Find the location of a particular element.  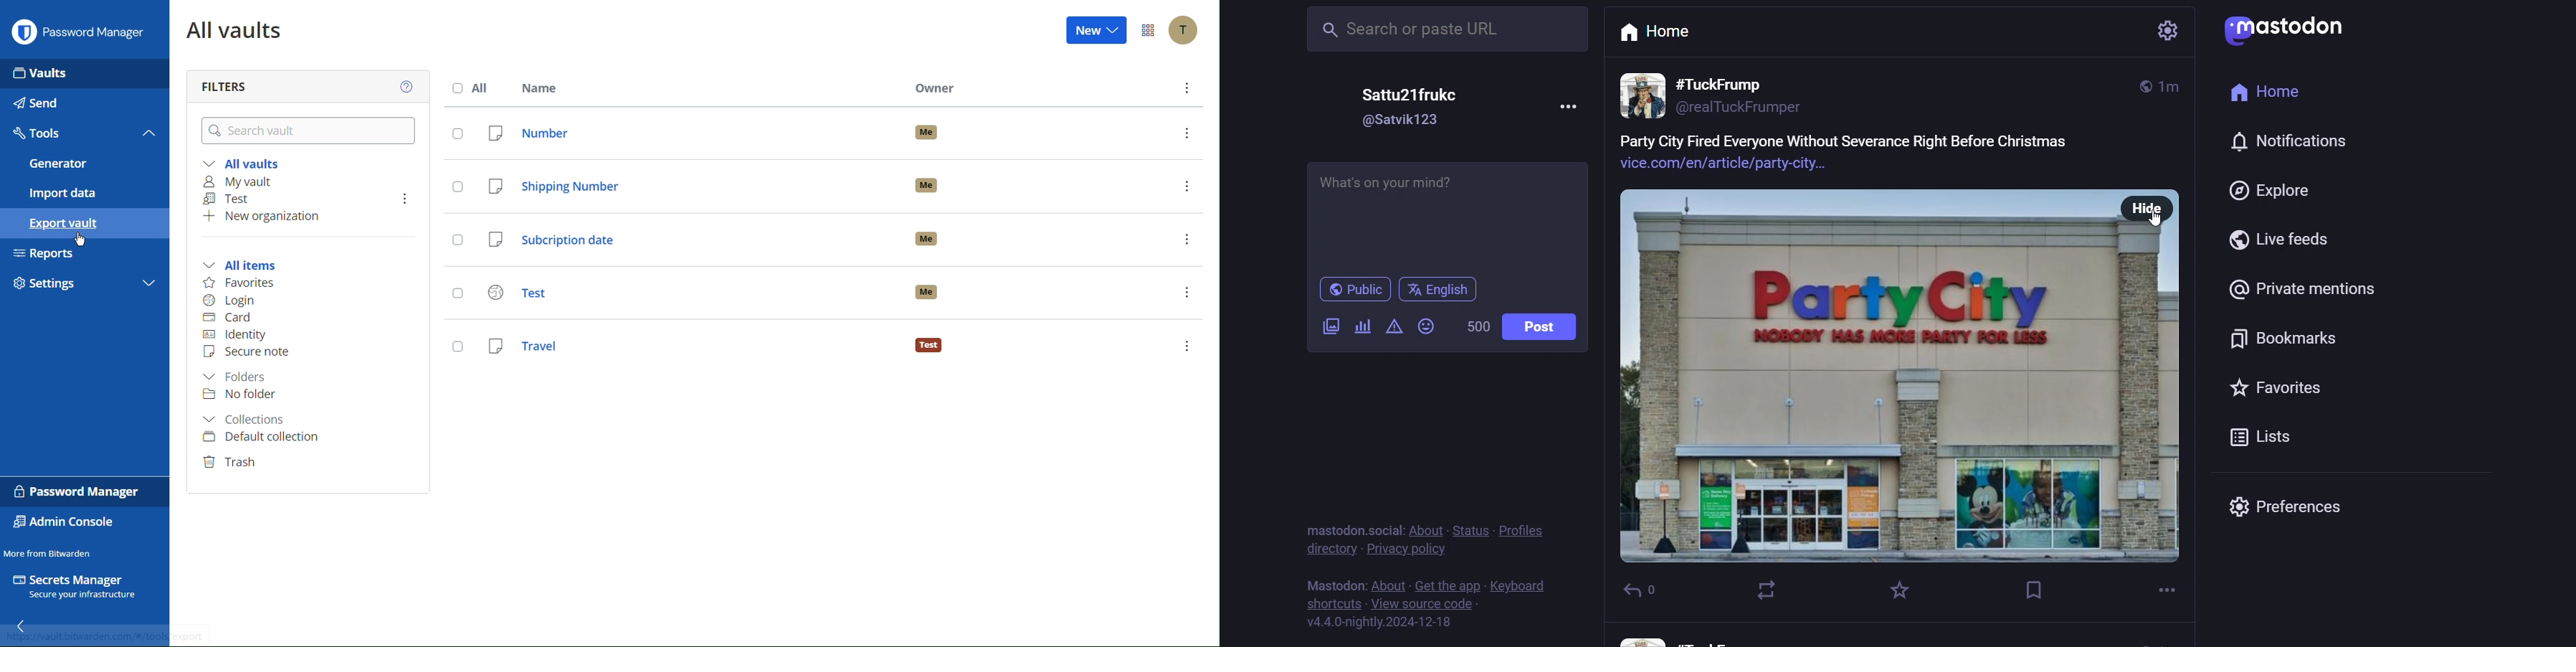

More Options is located at coordinates (1147, 31).